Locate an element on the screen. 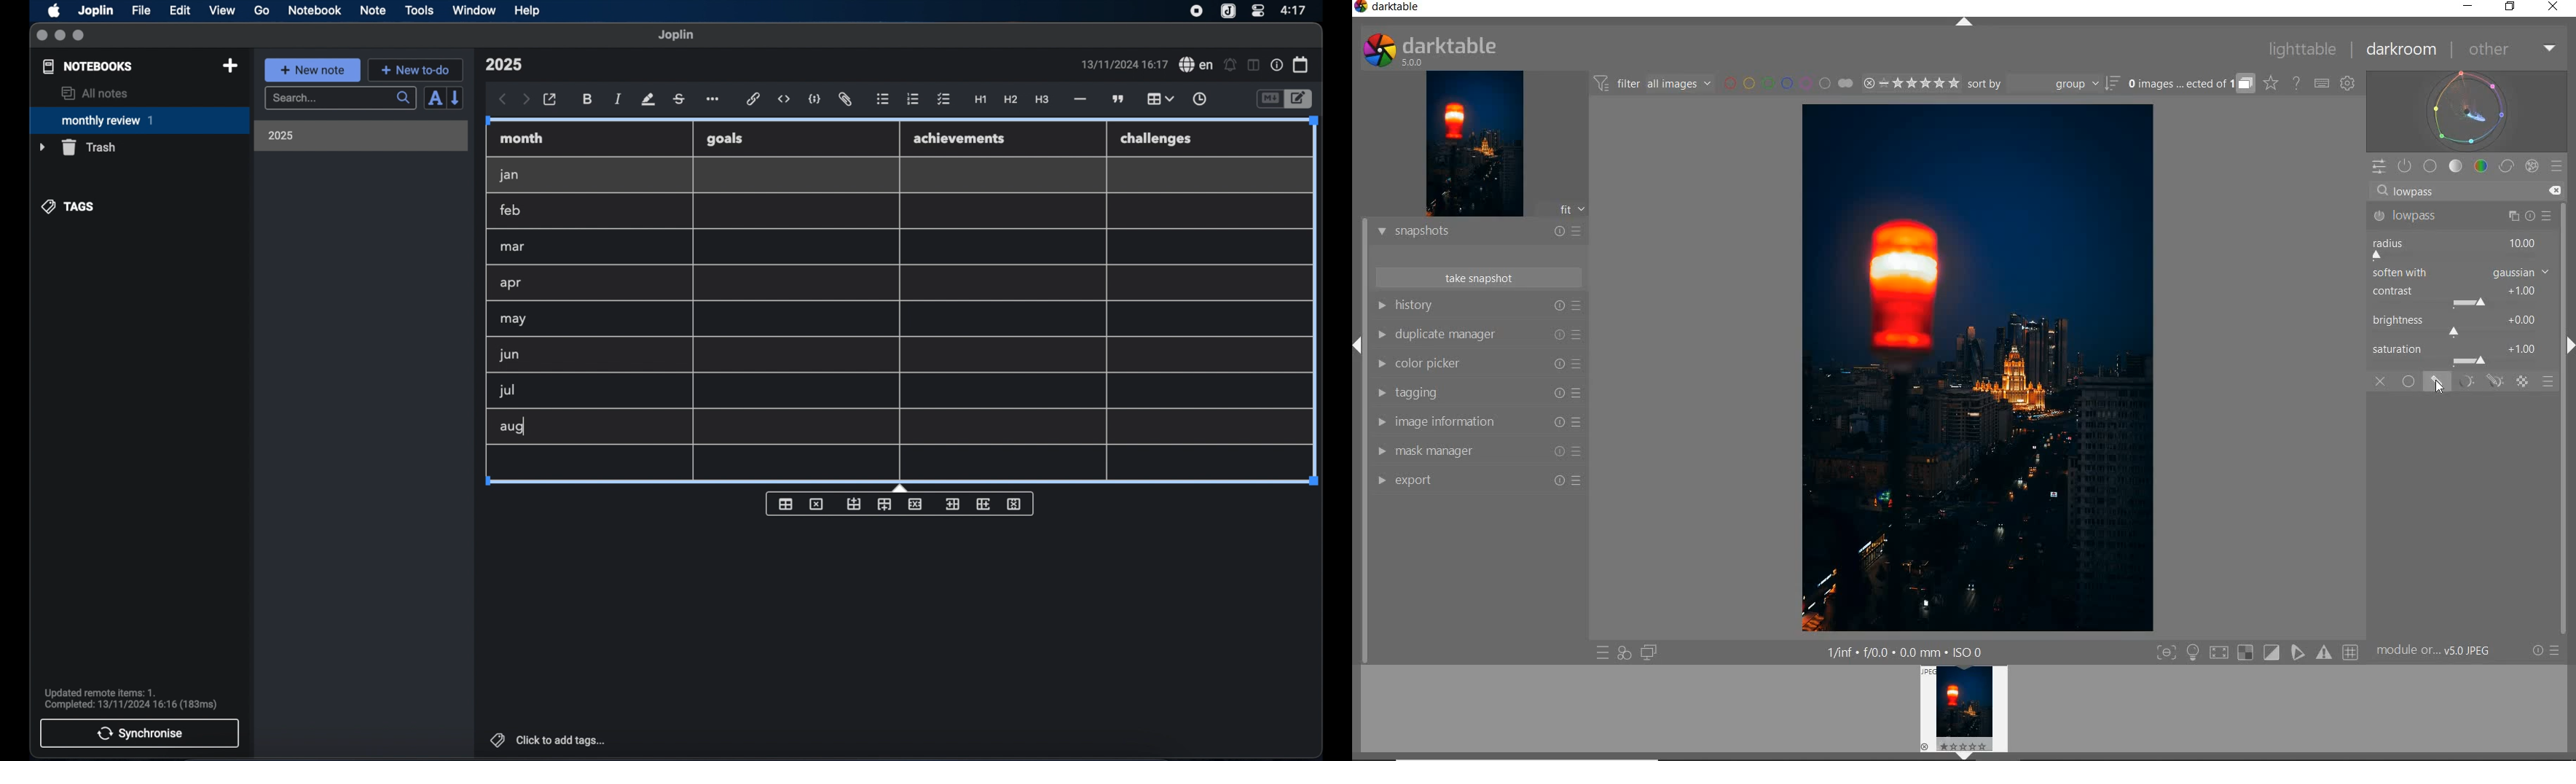 Image resolution: width=2576 pixels, height=784 pixels. trash is located at coordinates (77, 147).